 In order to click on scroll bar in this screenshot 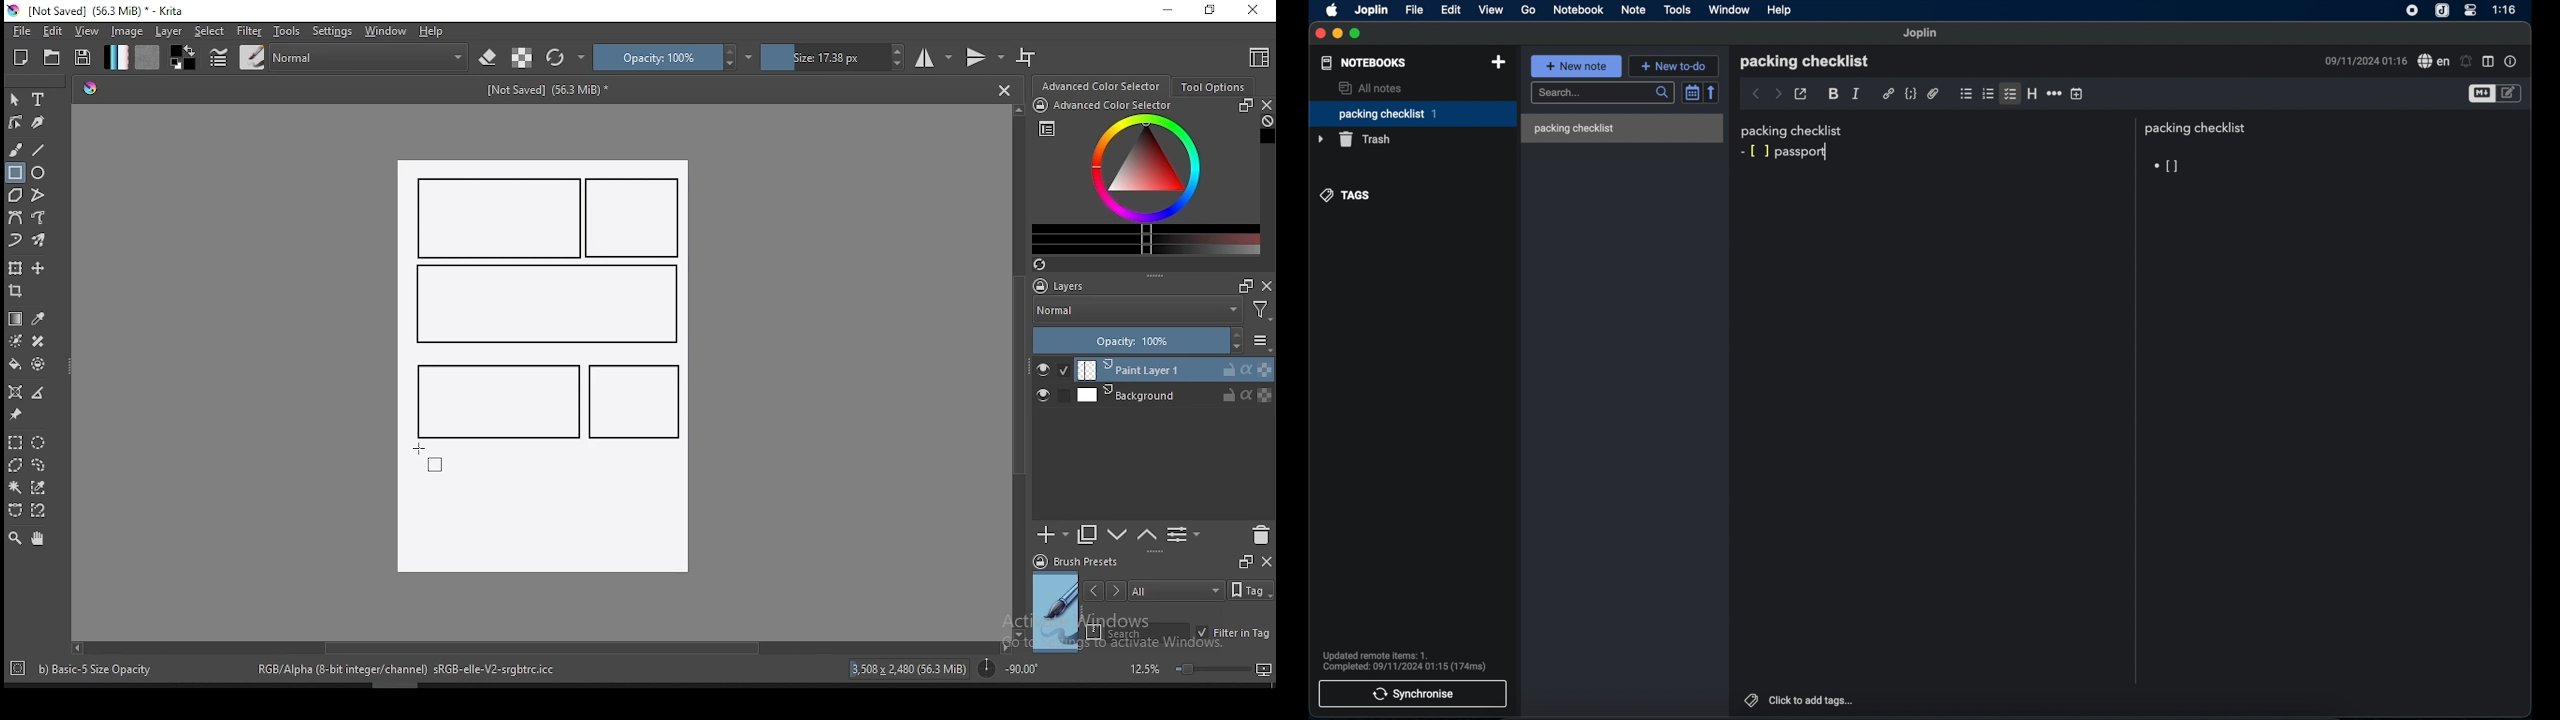, I will do `click(1020, 370)`.